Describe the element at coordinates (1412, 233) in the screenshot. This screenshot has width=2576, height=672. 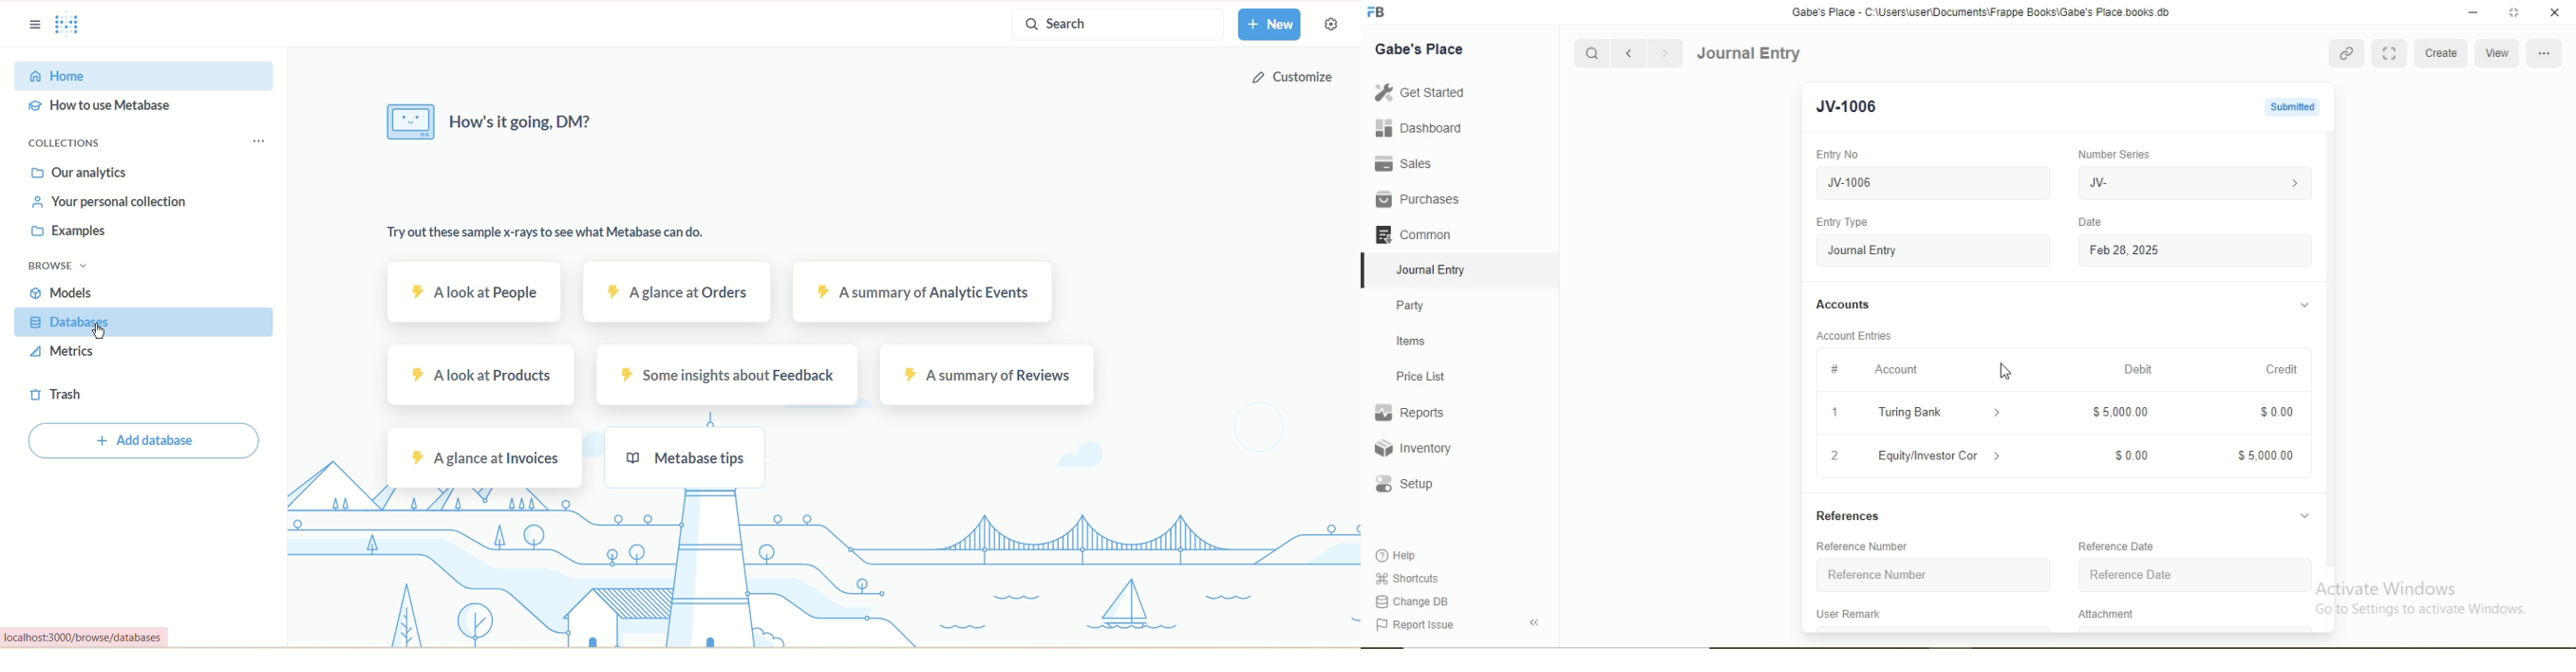
I see `Common` at that location.